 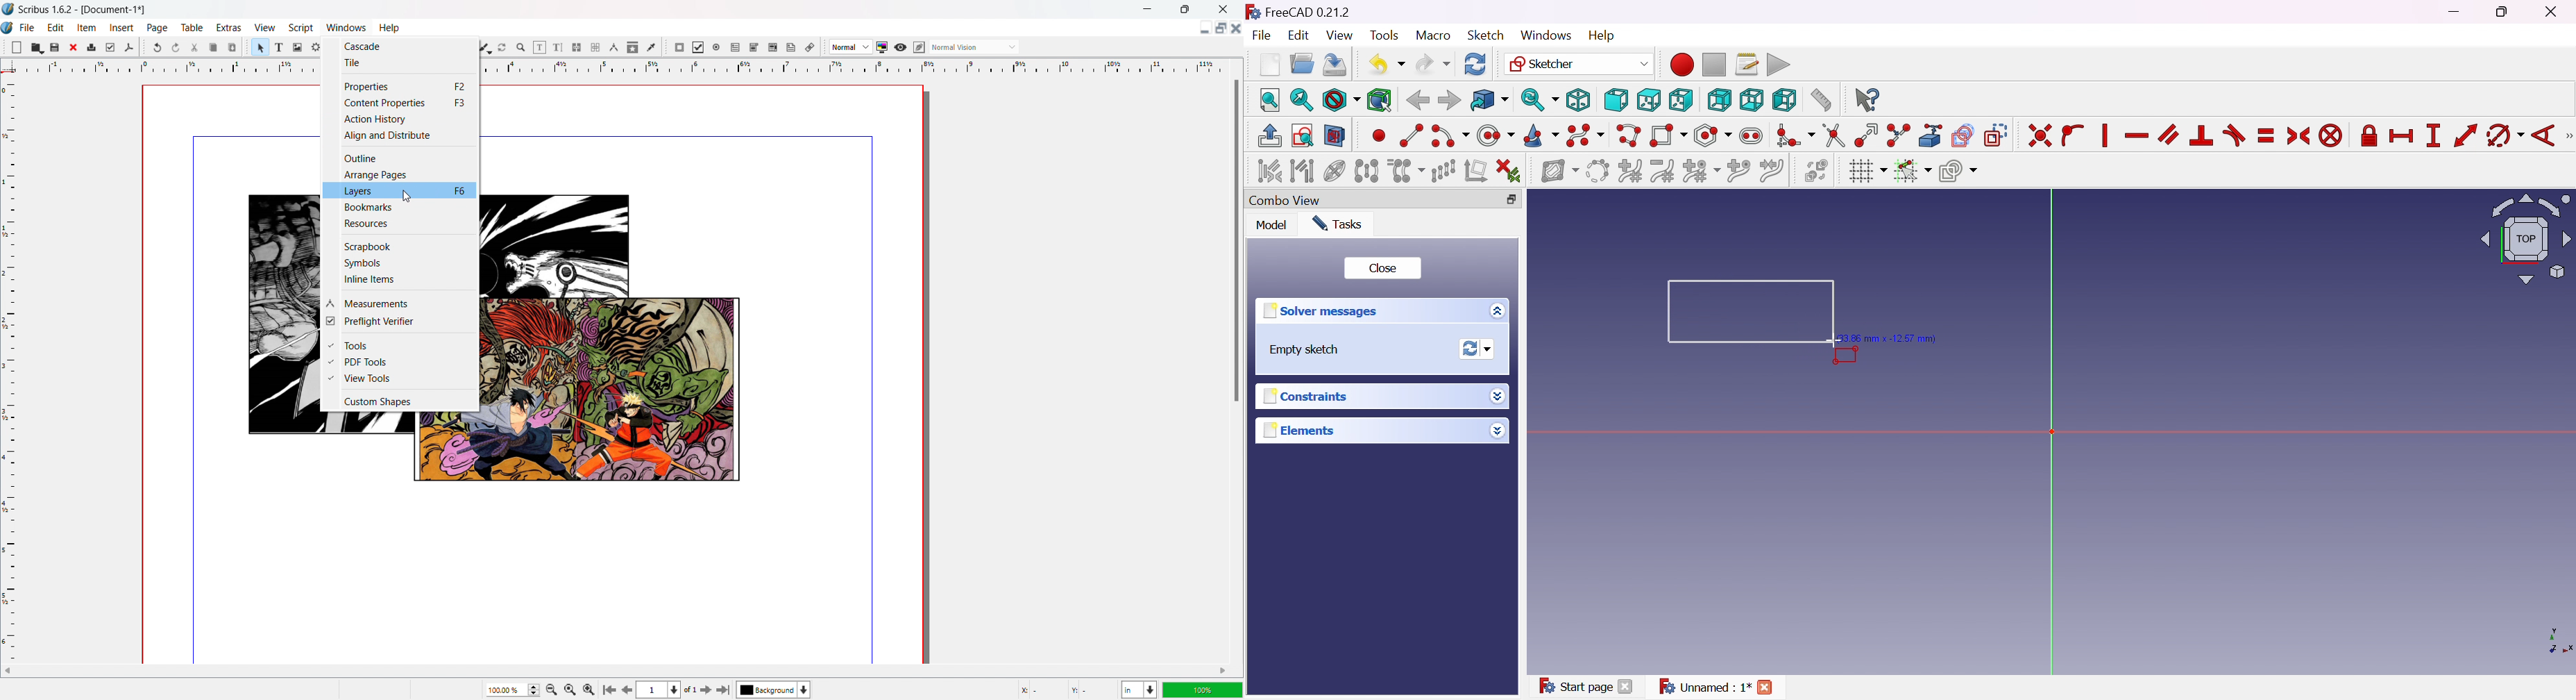 What do you see at coordinates (1596, 172) in the screenshot?
I see `Convert geometry to B-spline` at bounding box center [1596, 172].